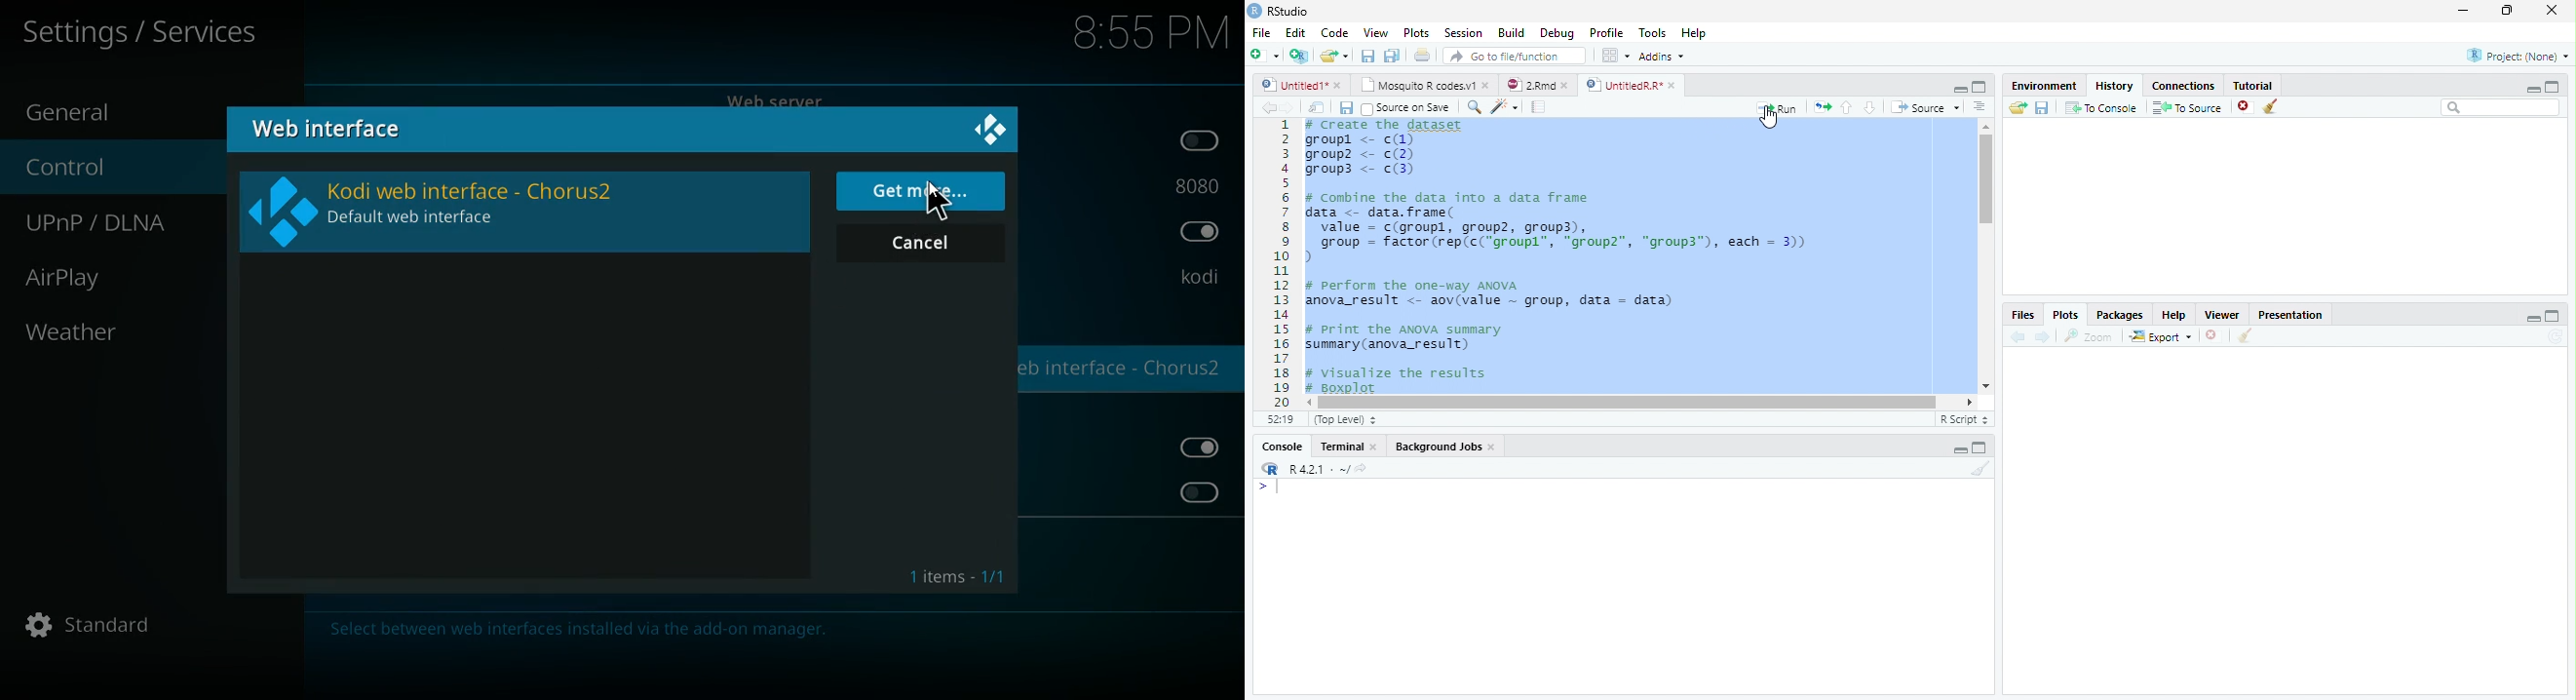 The height and width of the screenshot is (700, 2576). Describe the element at coordinates (1350, 109) in the screenshot. I see `Save all` at that location.